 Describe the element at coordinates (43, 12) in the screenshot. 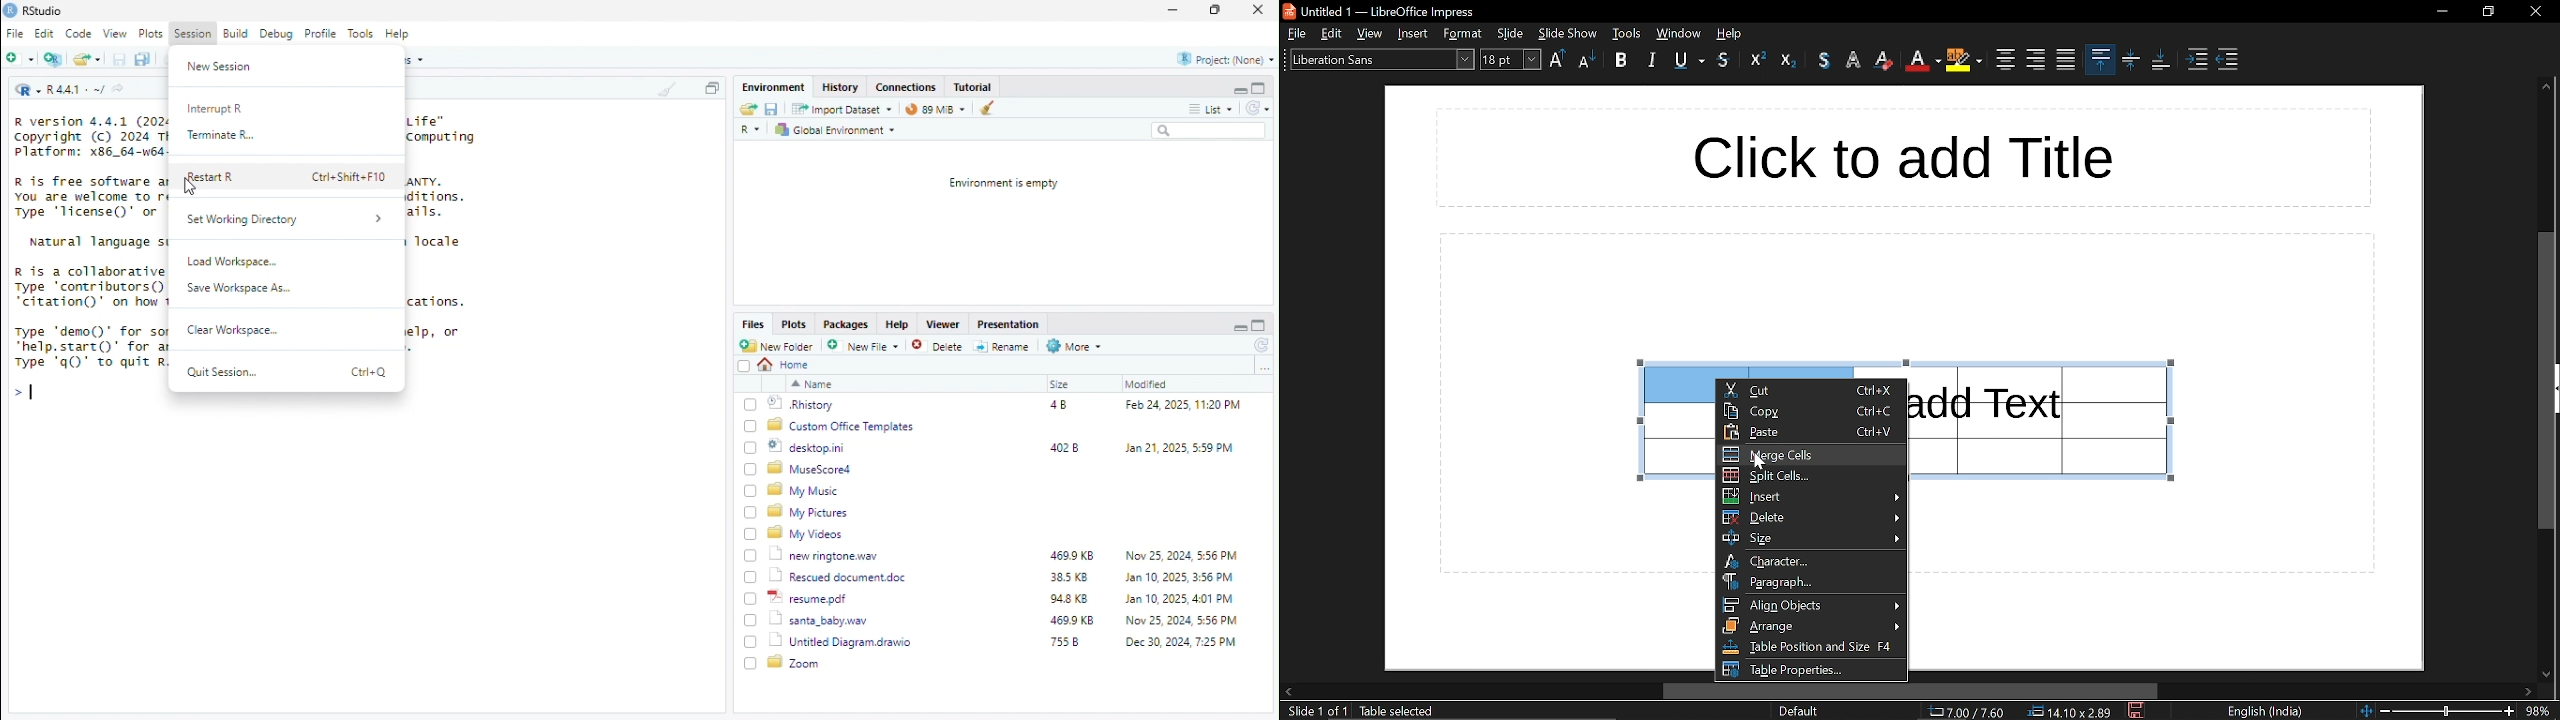

I see `RStudio` at that location.